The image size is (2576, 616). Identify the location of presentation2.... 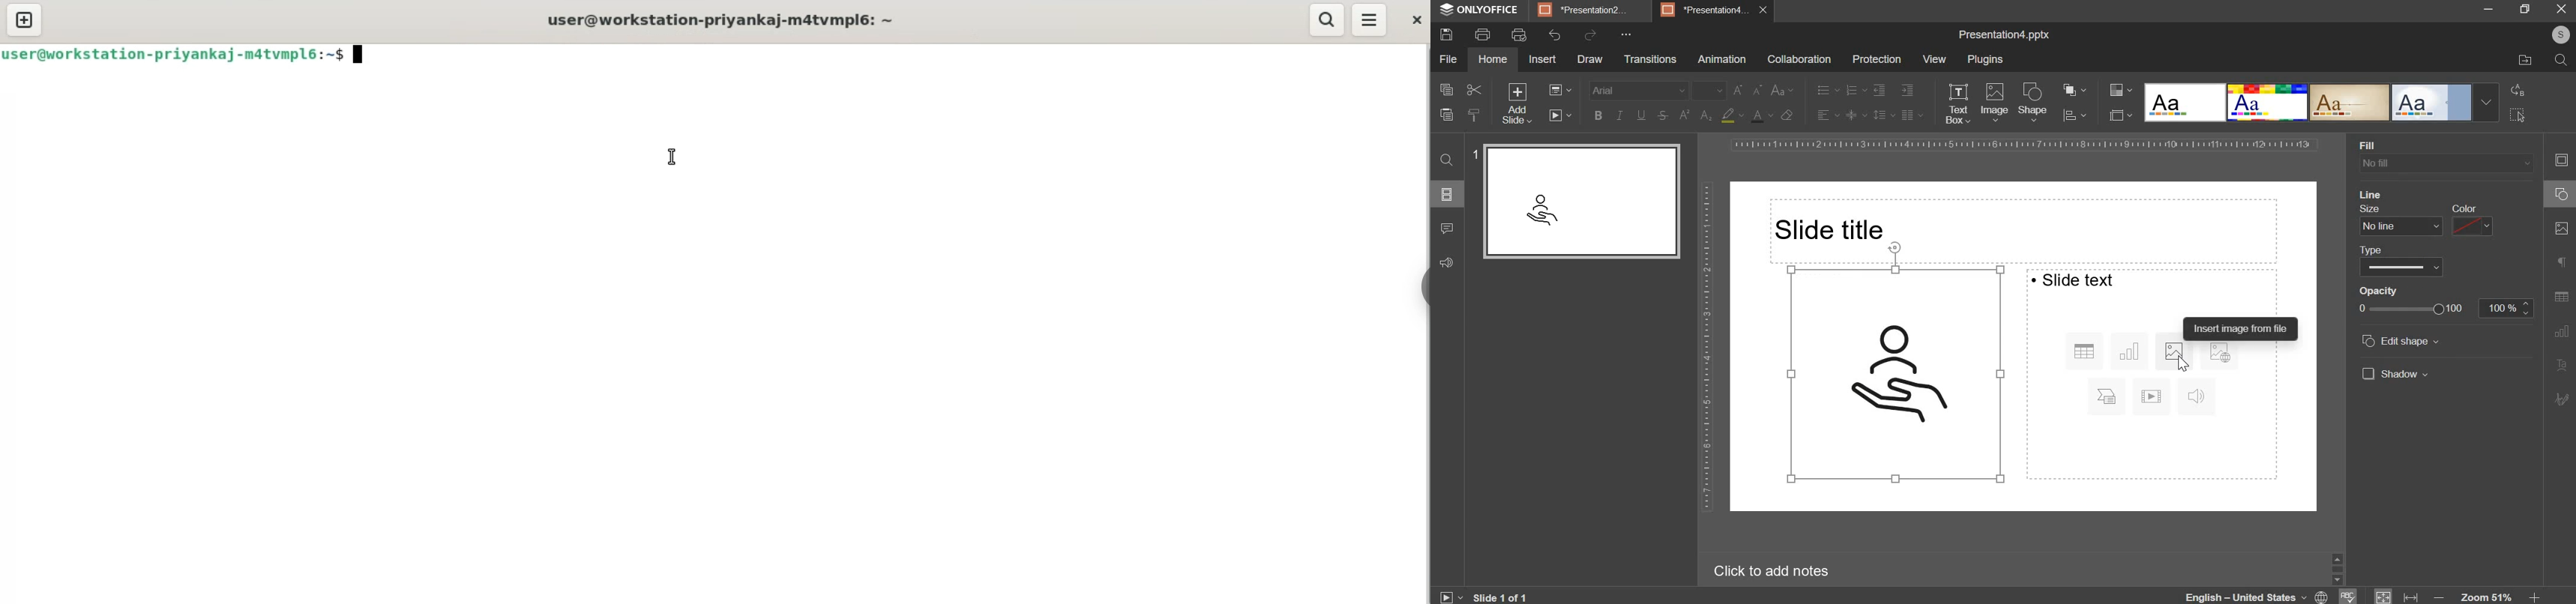
(1584, 10).